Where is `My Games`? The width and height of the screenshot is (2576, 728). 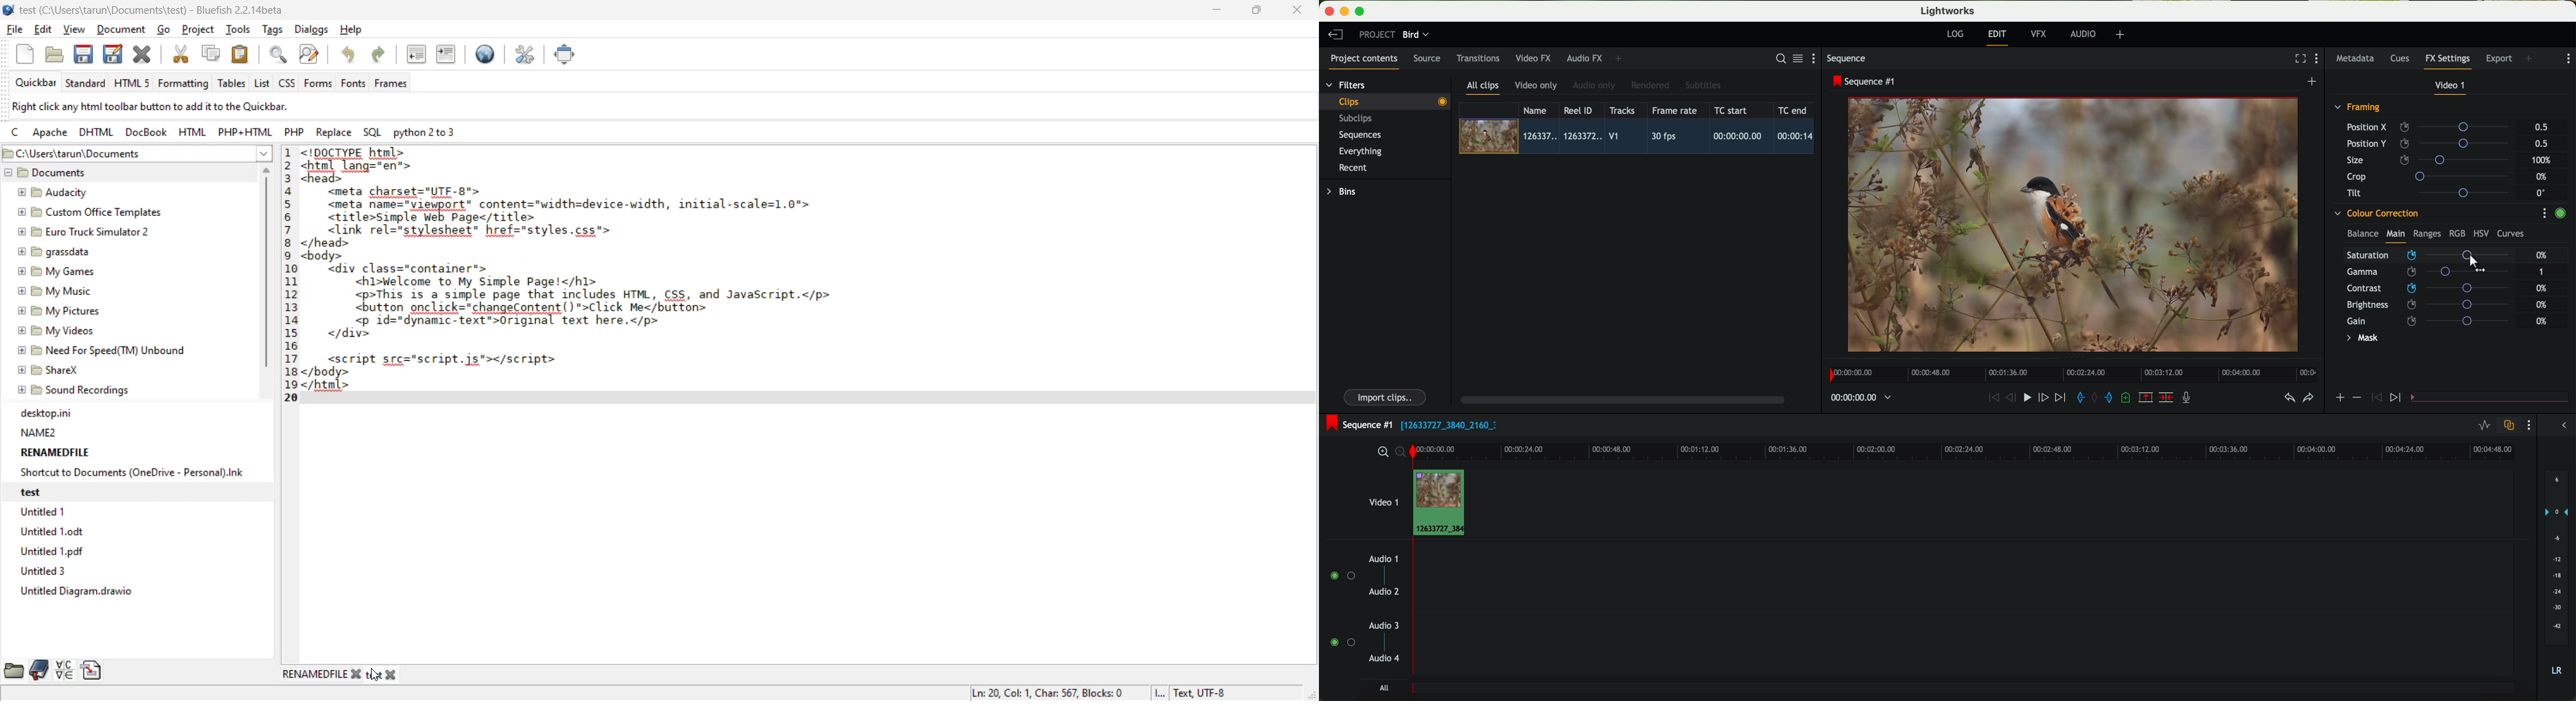
My Games is located at coordinates (56, 271).